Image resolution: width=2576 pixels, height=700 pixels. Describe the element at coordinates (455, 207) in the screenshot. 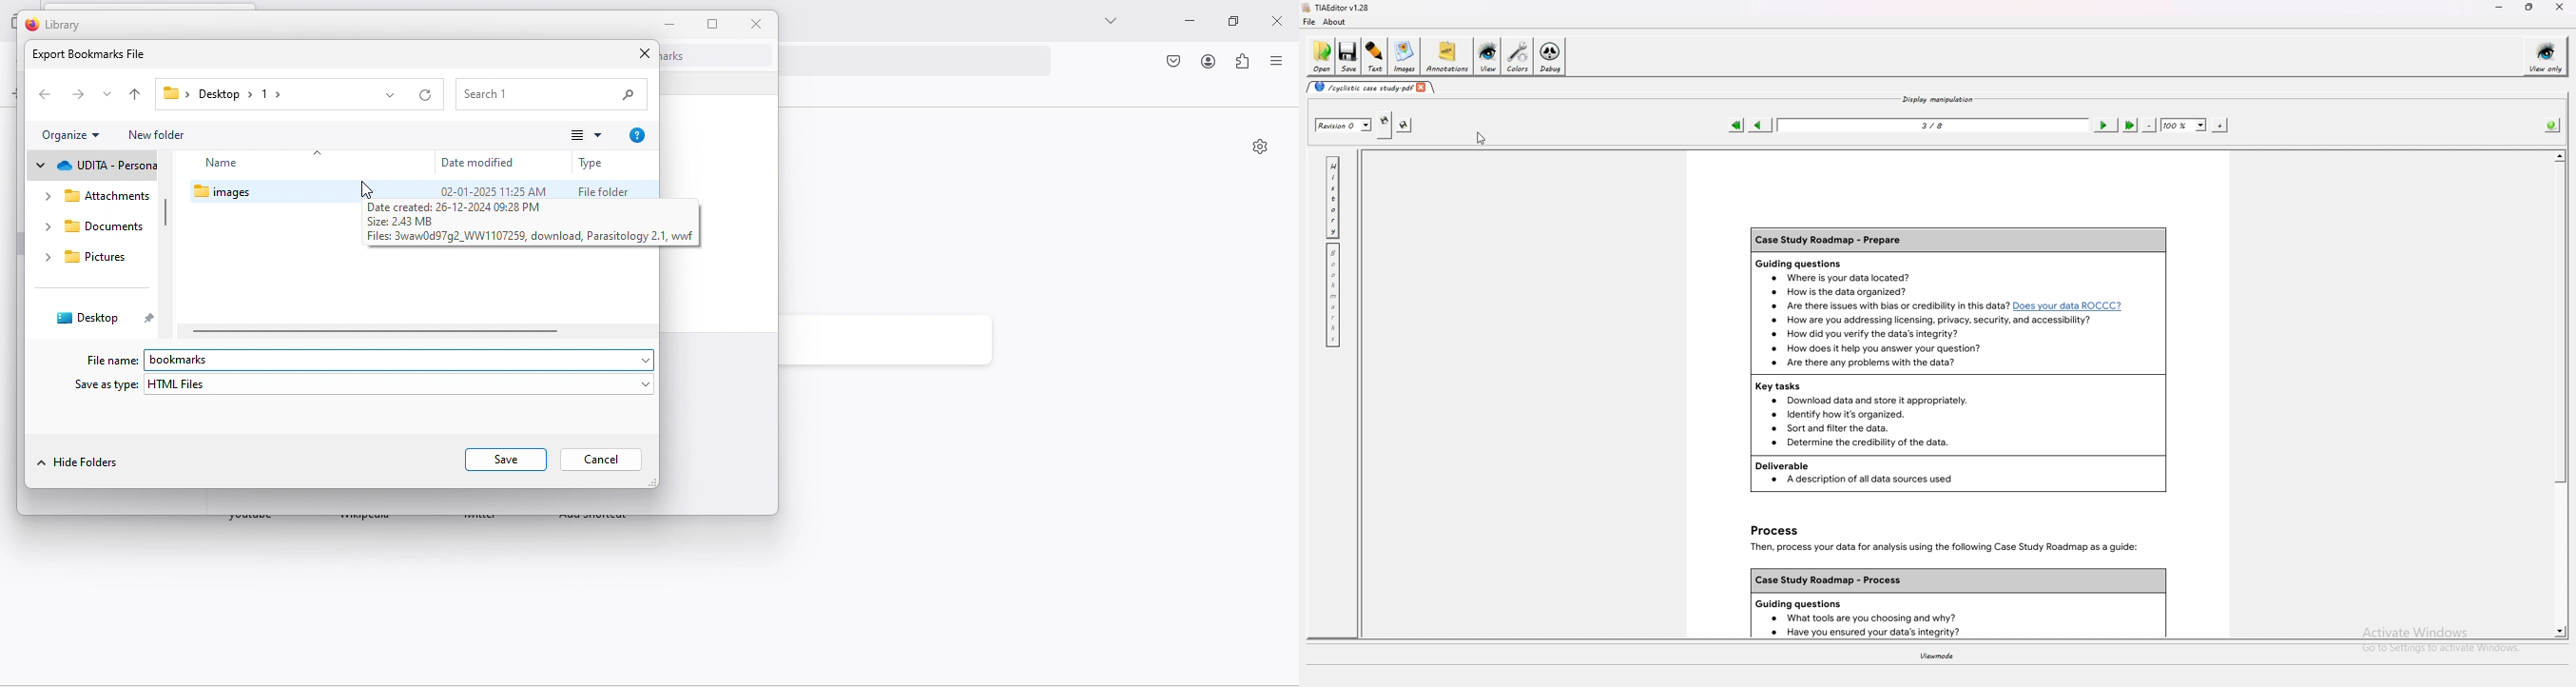

I see `Date created: 26-12-2024 09:28 PM` at that location.